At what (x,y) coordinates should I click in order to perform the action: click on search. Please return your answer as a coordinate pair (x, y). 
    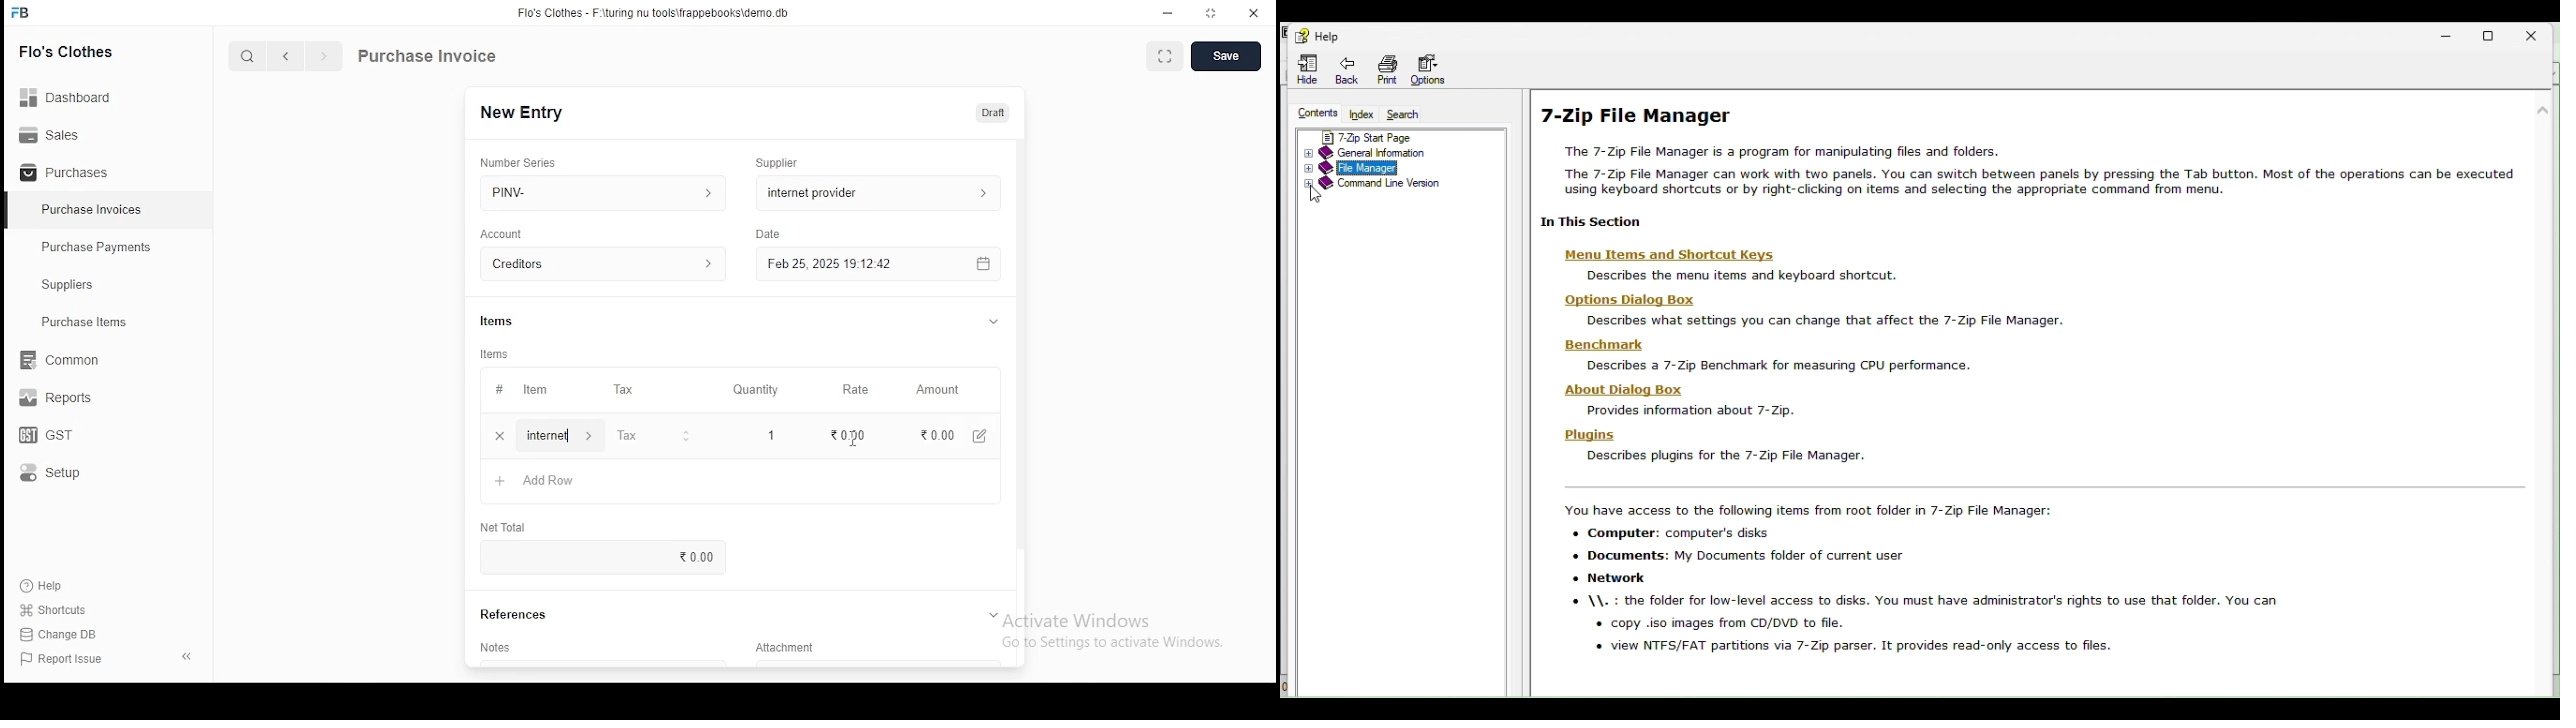
    Looking at the image, I should click on (250, 58).